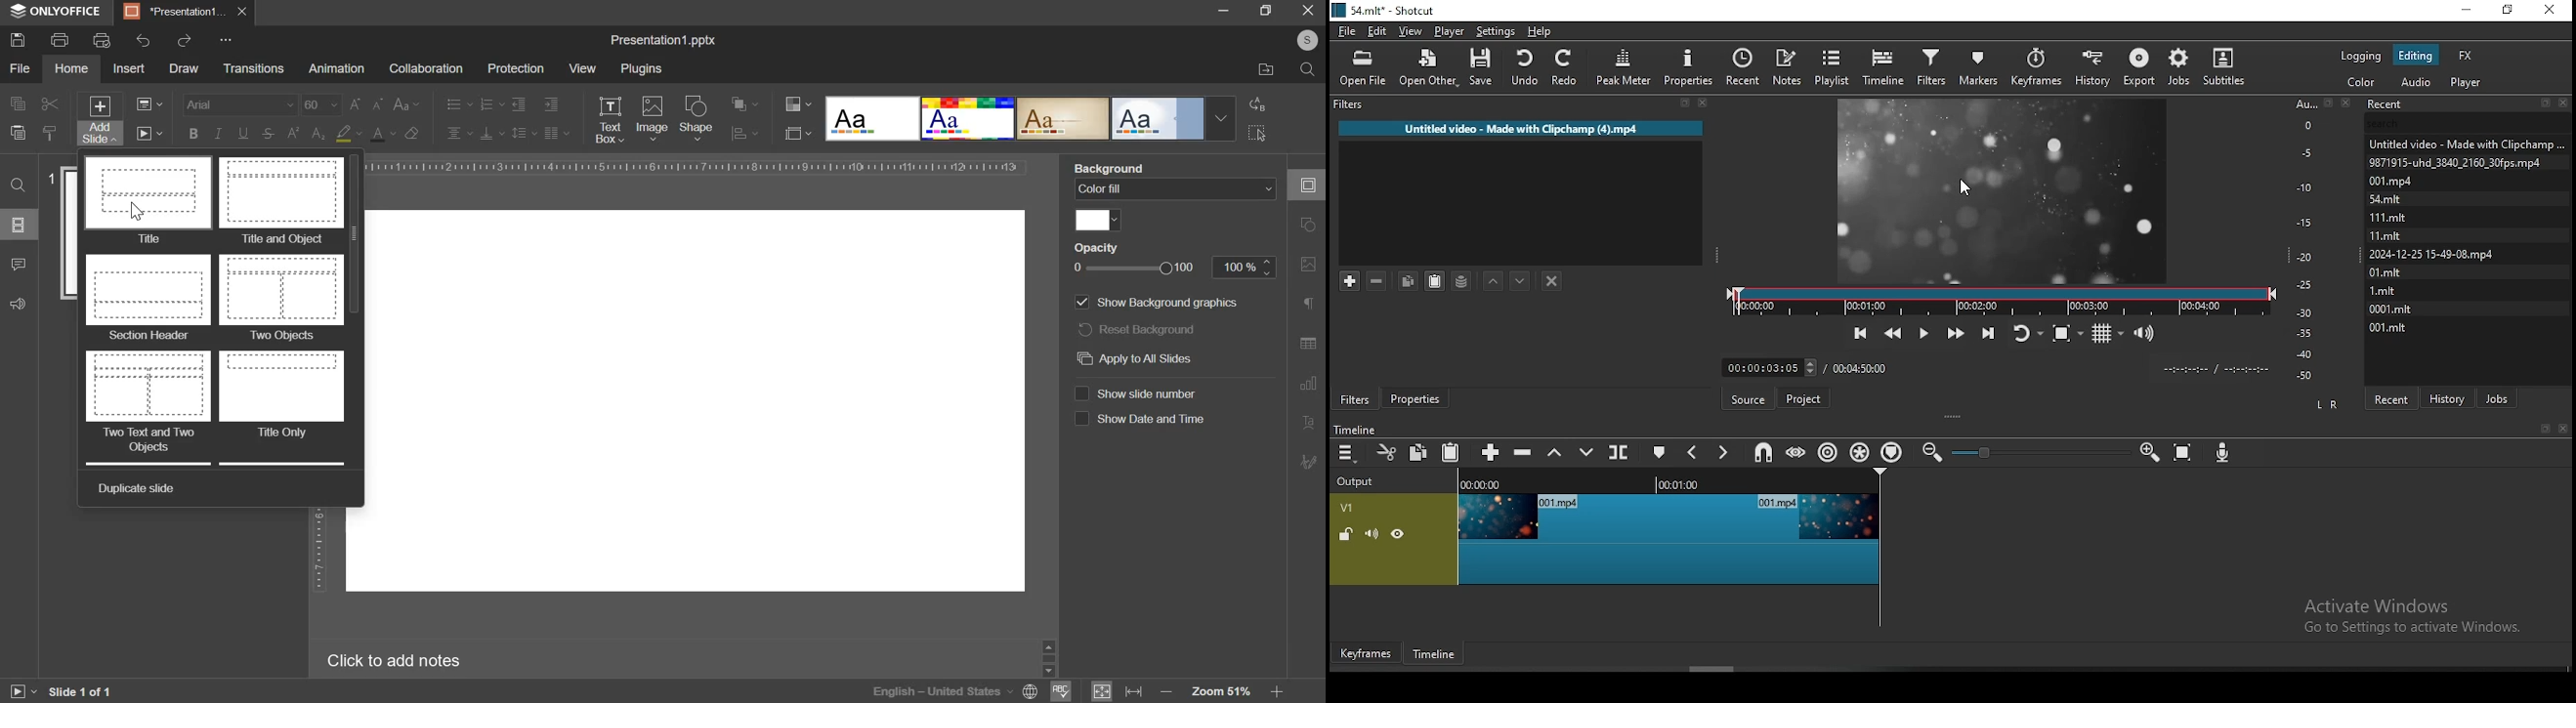 This screenshot has width=2576, height=728. What do you see at coordinates (336, 69) in the screenshot?
I see `animation` at bounding box center [336, 69].